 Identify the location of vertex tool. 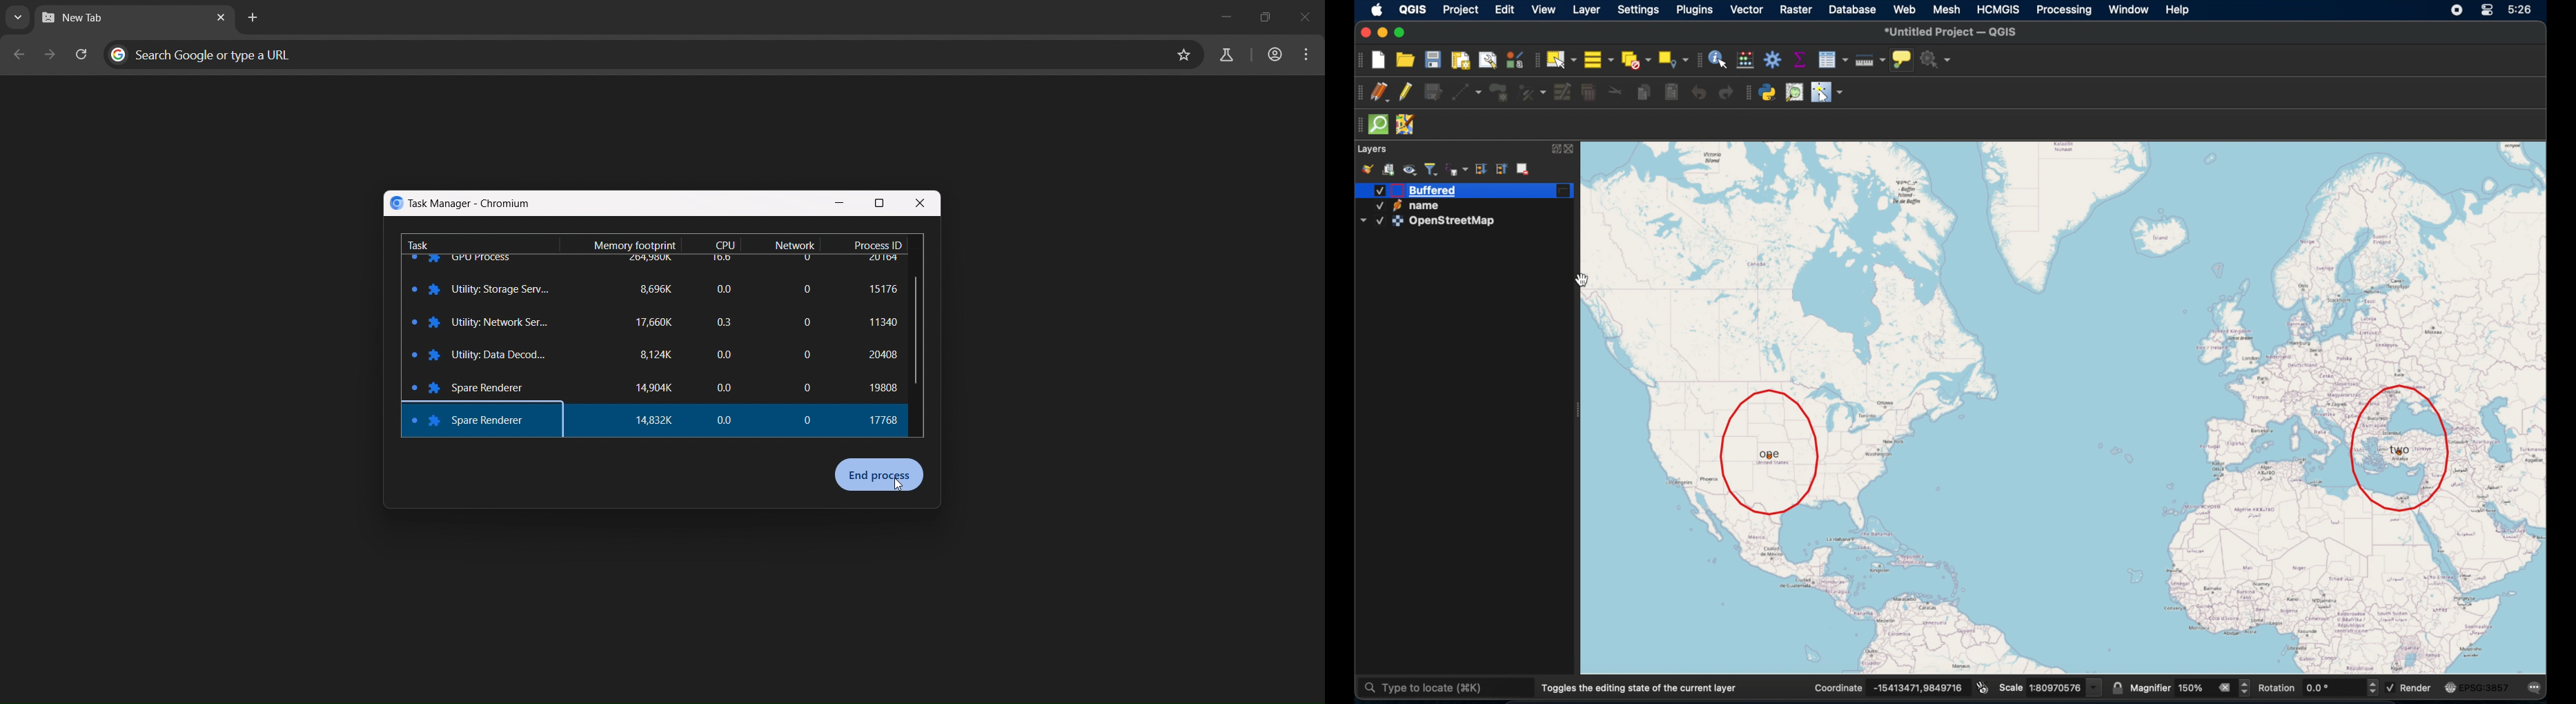
(1532, 91).